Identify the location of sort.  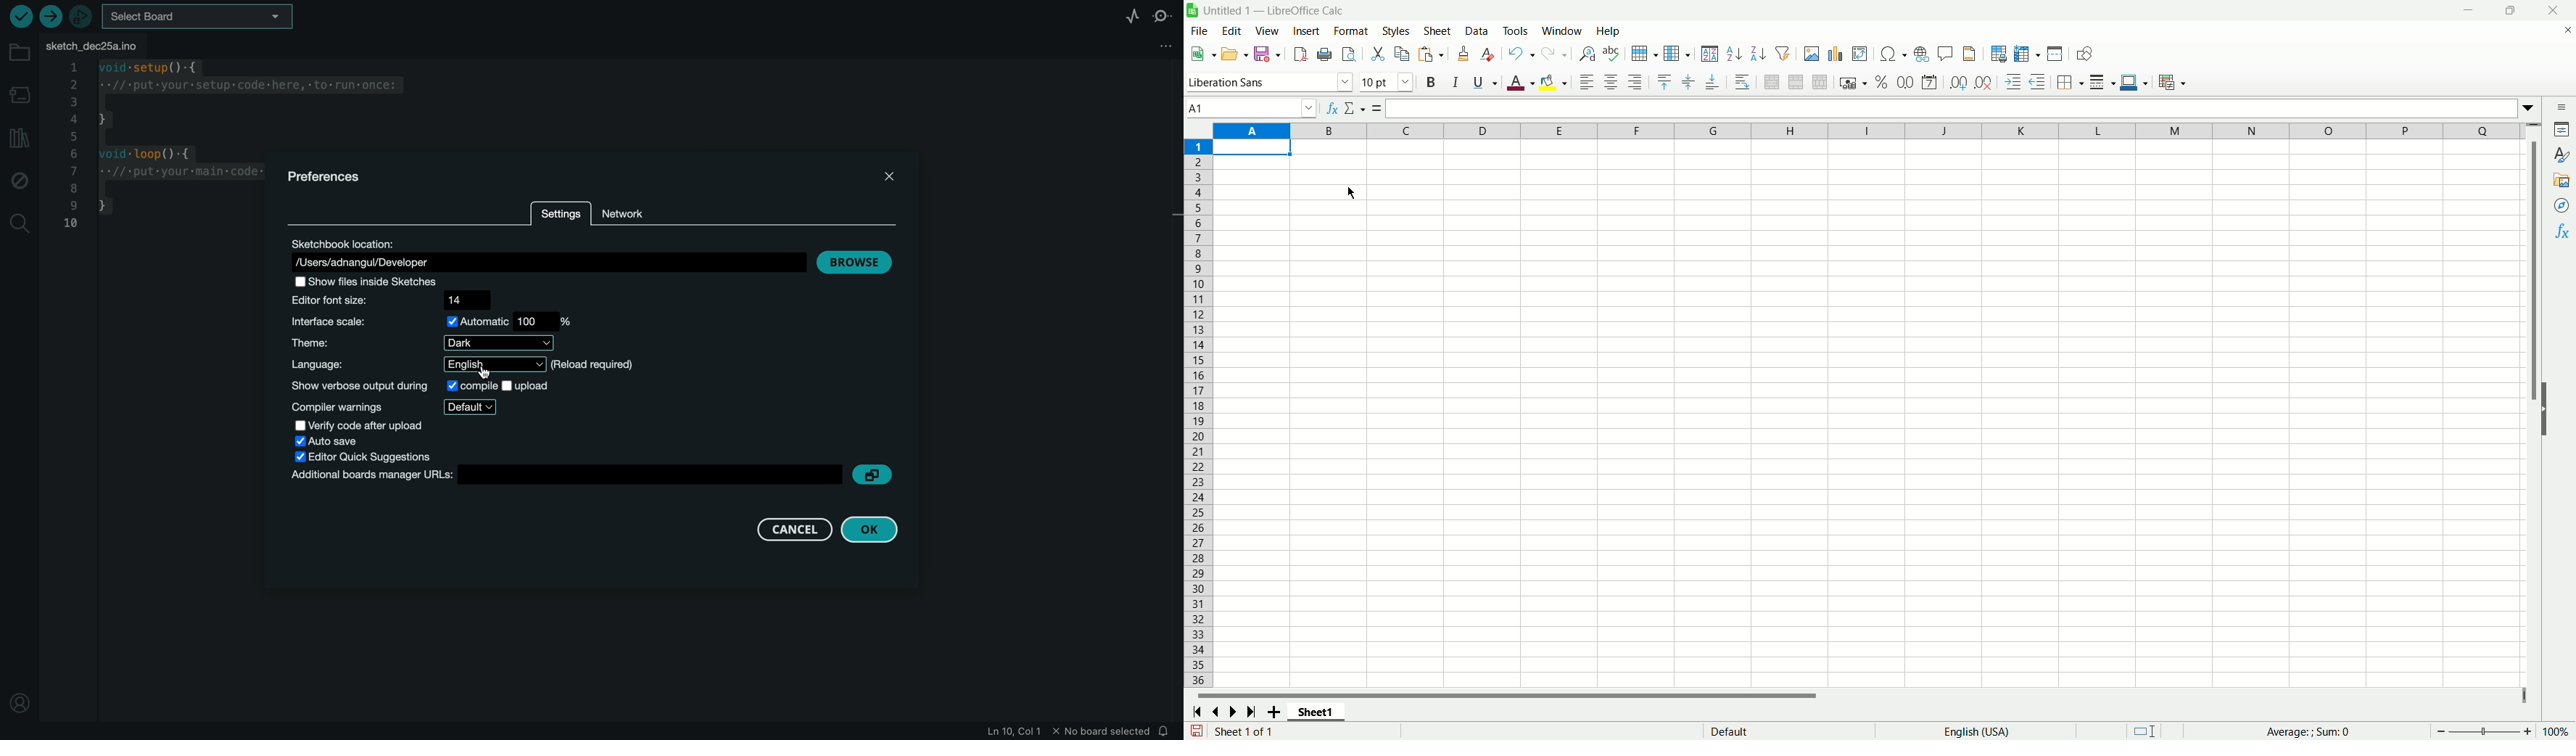
(1709, 54).